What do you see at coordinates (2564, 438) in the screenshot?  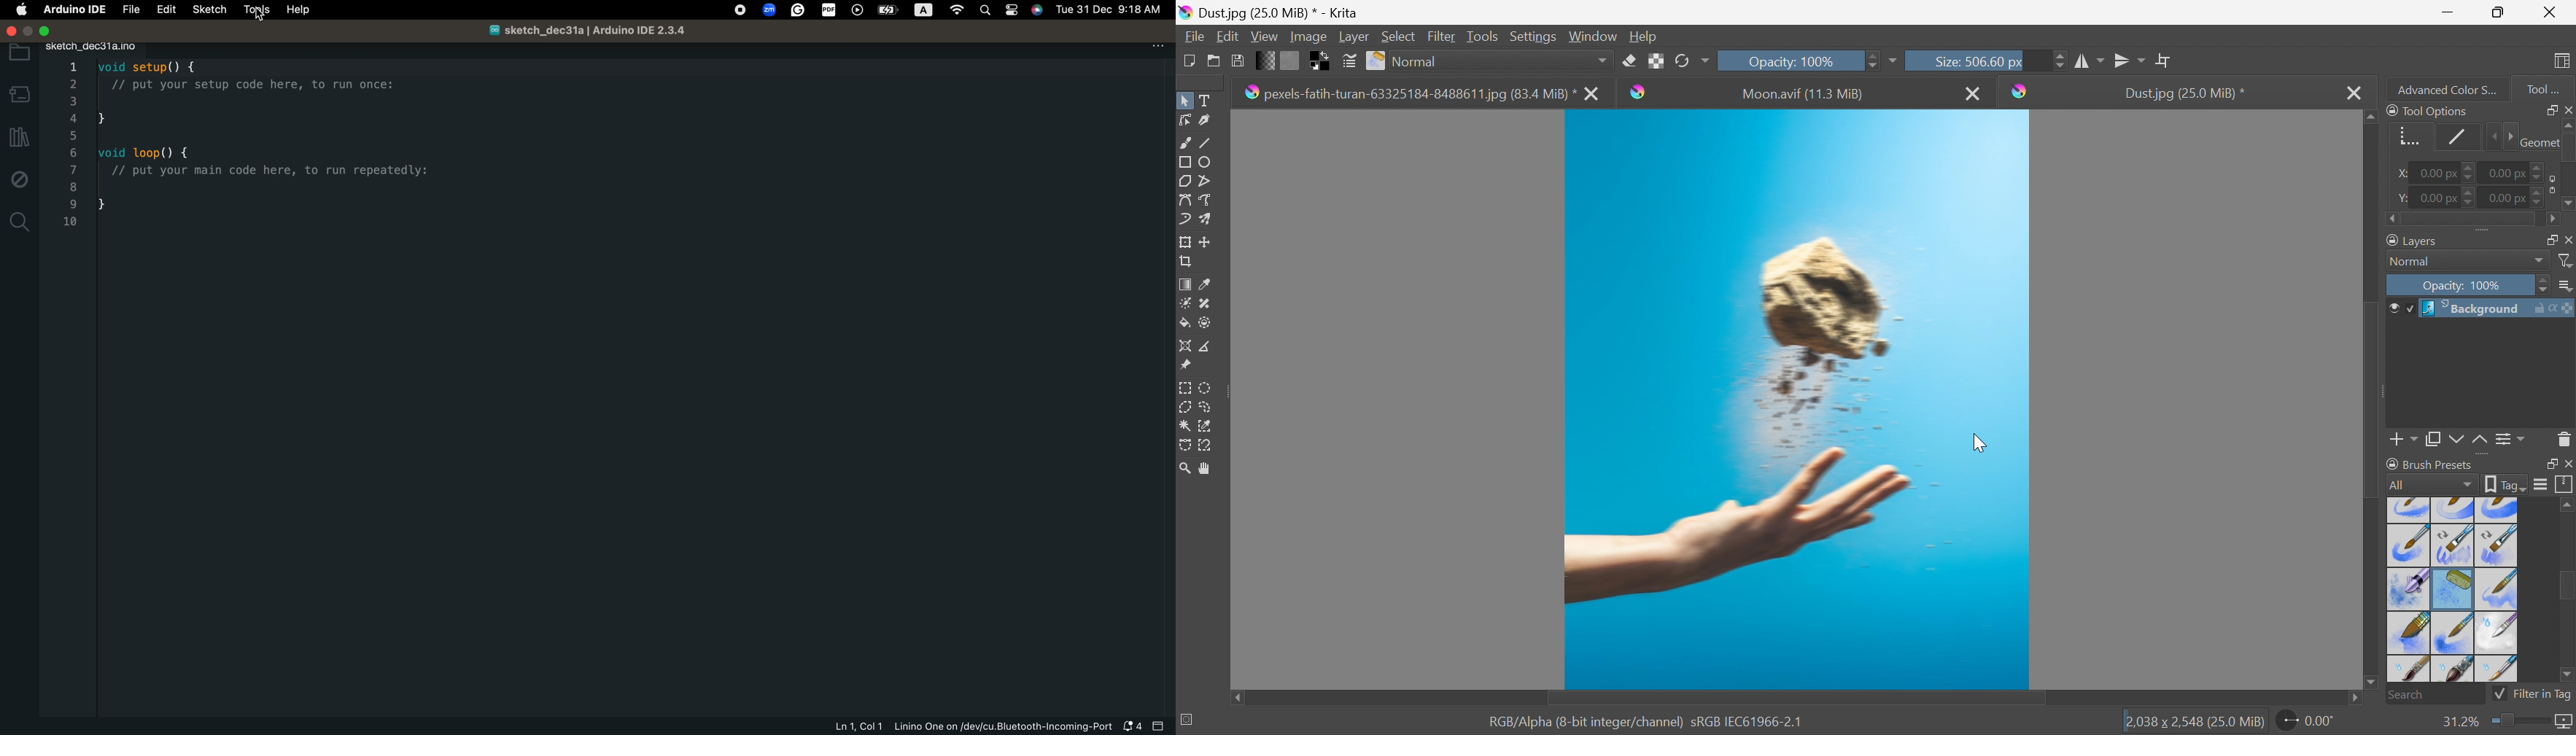 I see `Delete` at bounding box center [2564, 438].